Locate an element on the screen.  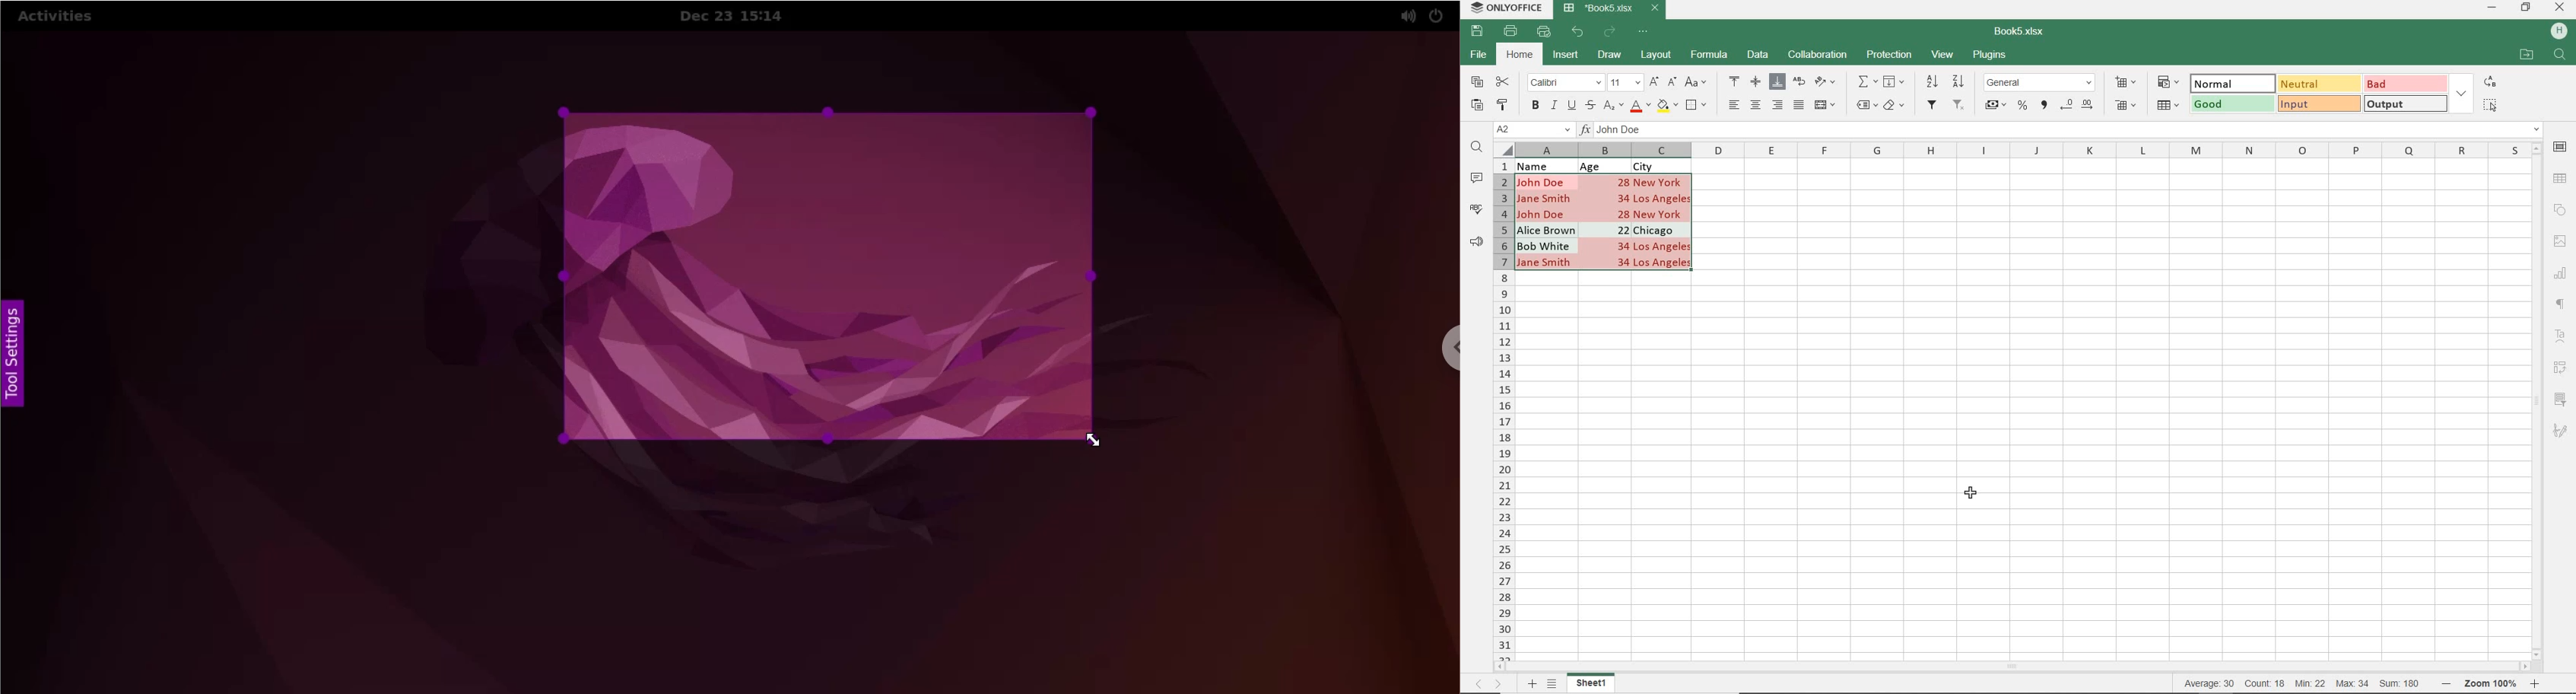
MOVE SHEETS is located at coordinates (1488, 685).